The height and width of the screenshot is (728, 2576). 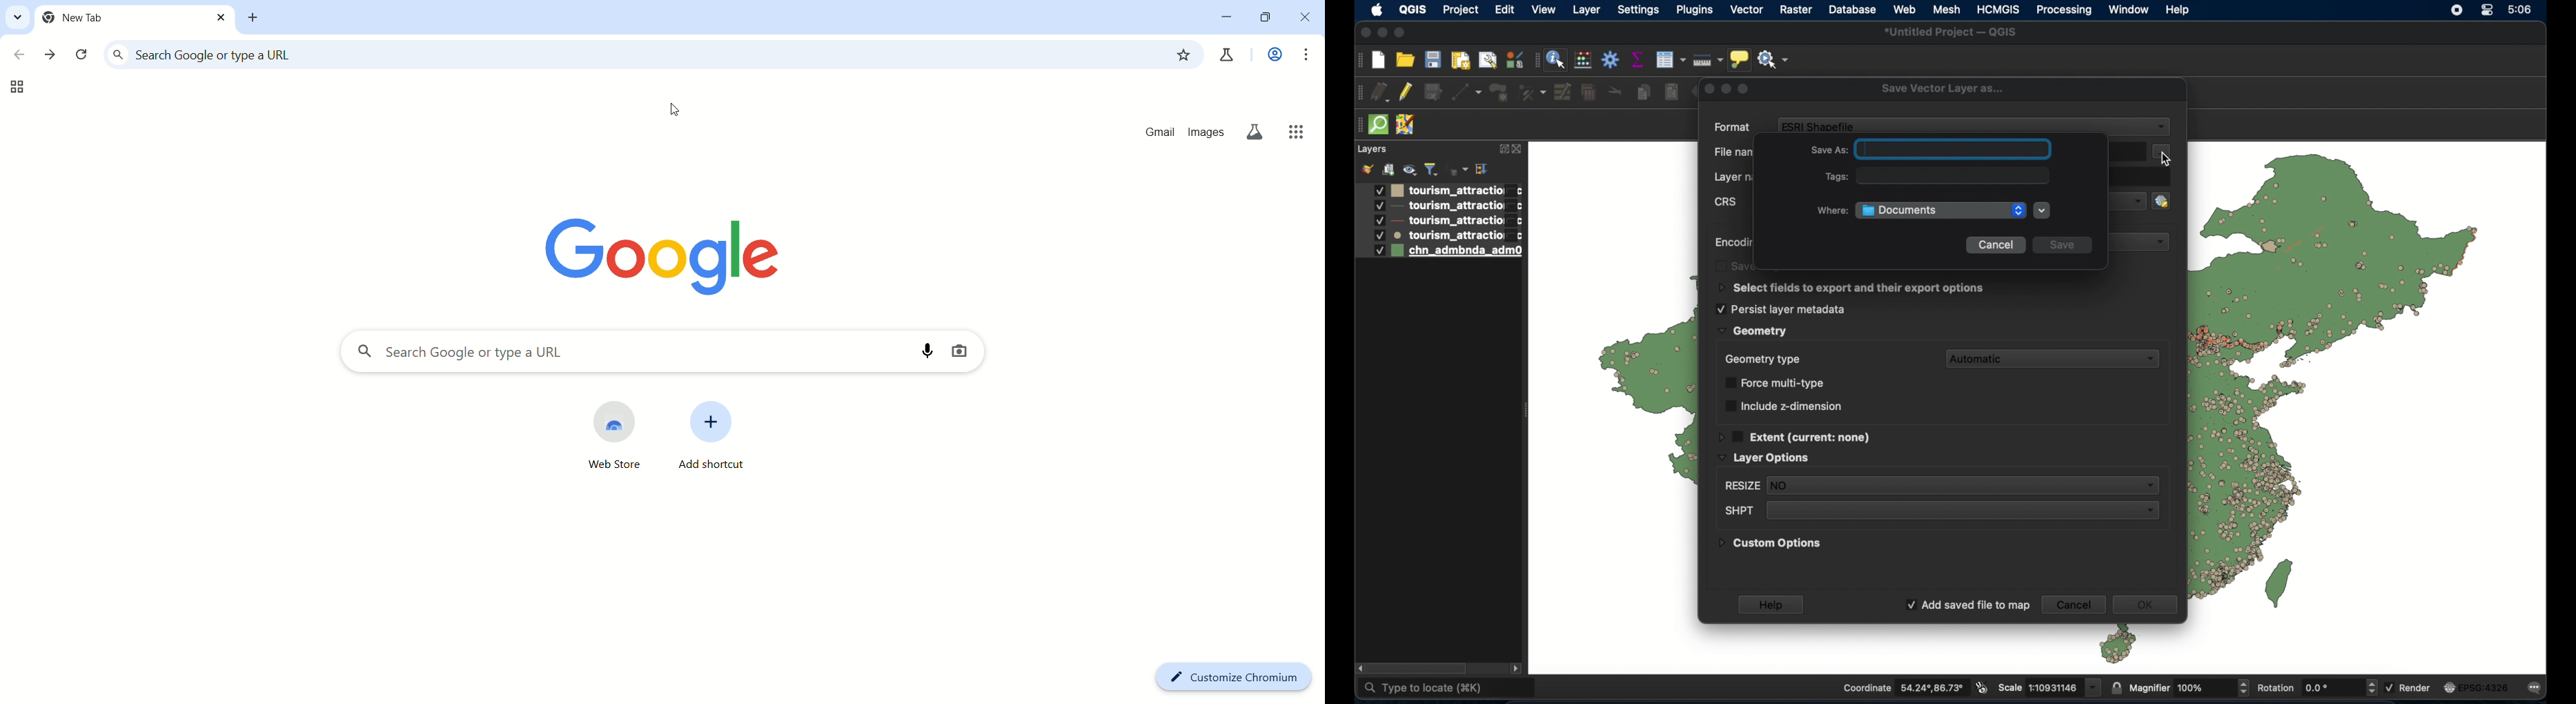 What do you see at coordinates (1852, 10) in the screenshot?
I see `database` at bounding box center [1852, 10].